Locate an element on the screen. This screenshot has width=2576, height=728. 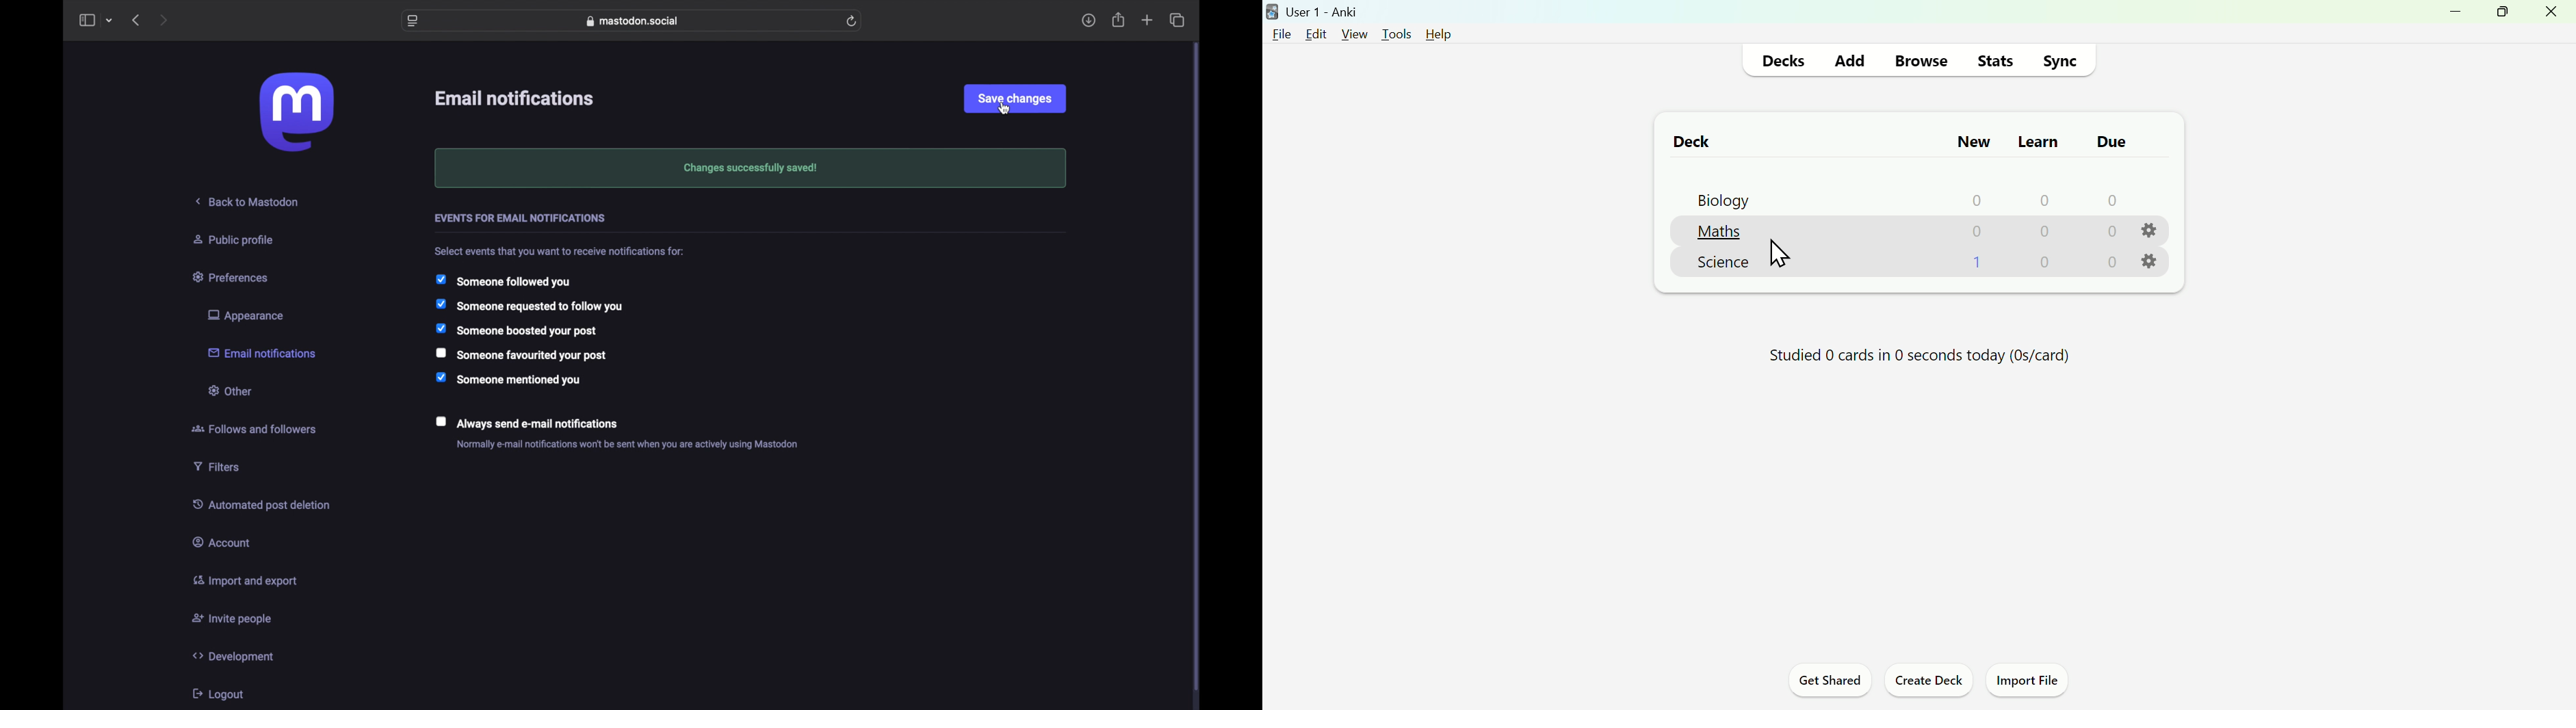
Sync is located at coordinates (2059, 61).